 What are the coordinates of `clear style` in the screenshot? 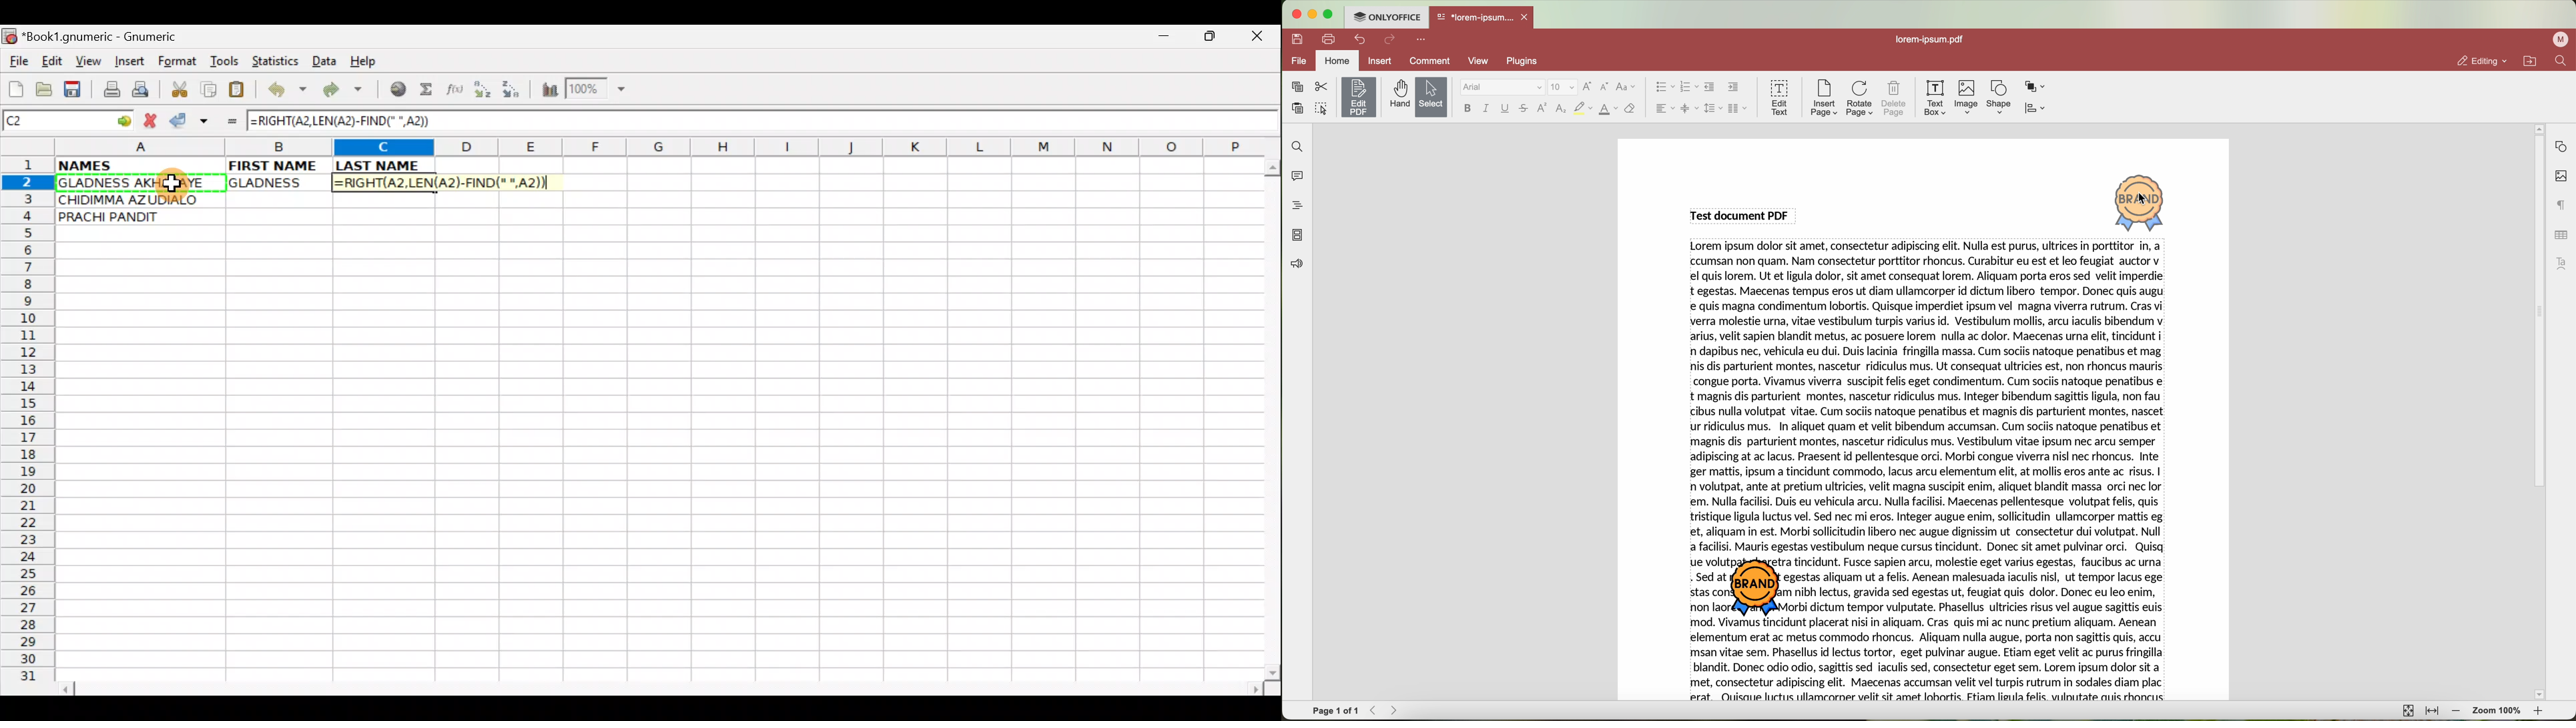 It's located at (1630, 109).